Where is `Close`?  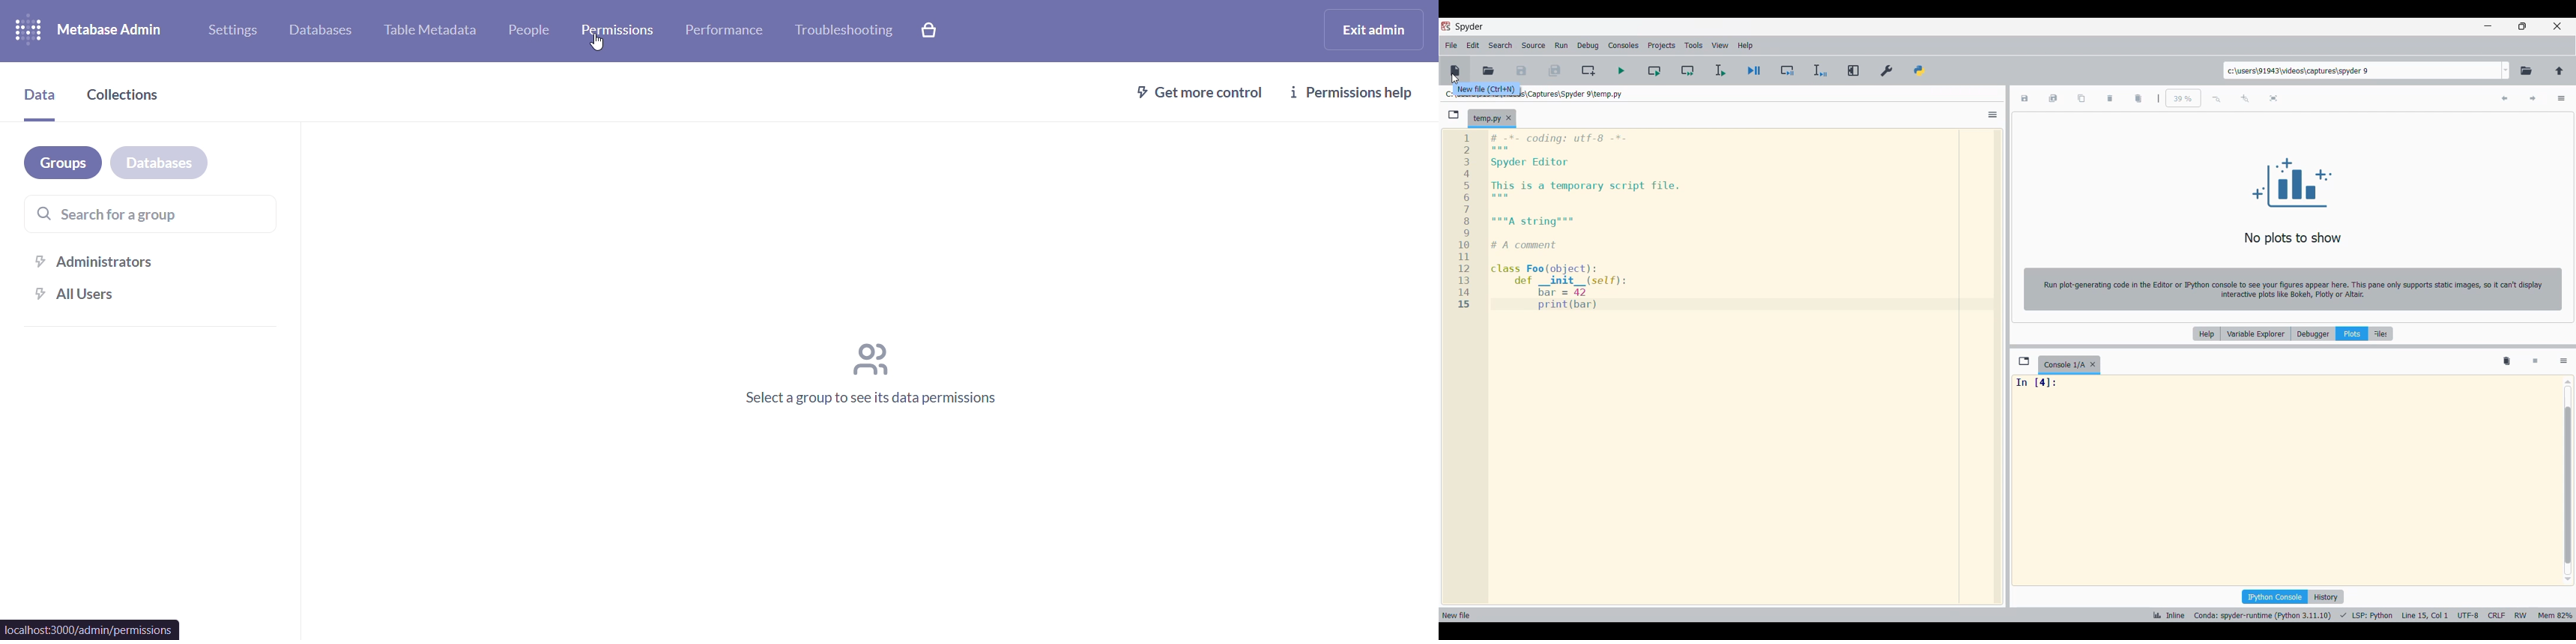 Close is located at coordinates (1509, 118).